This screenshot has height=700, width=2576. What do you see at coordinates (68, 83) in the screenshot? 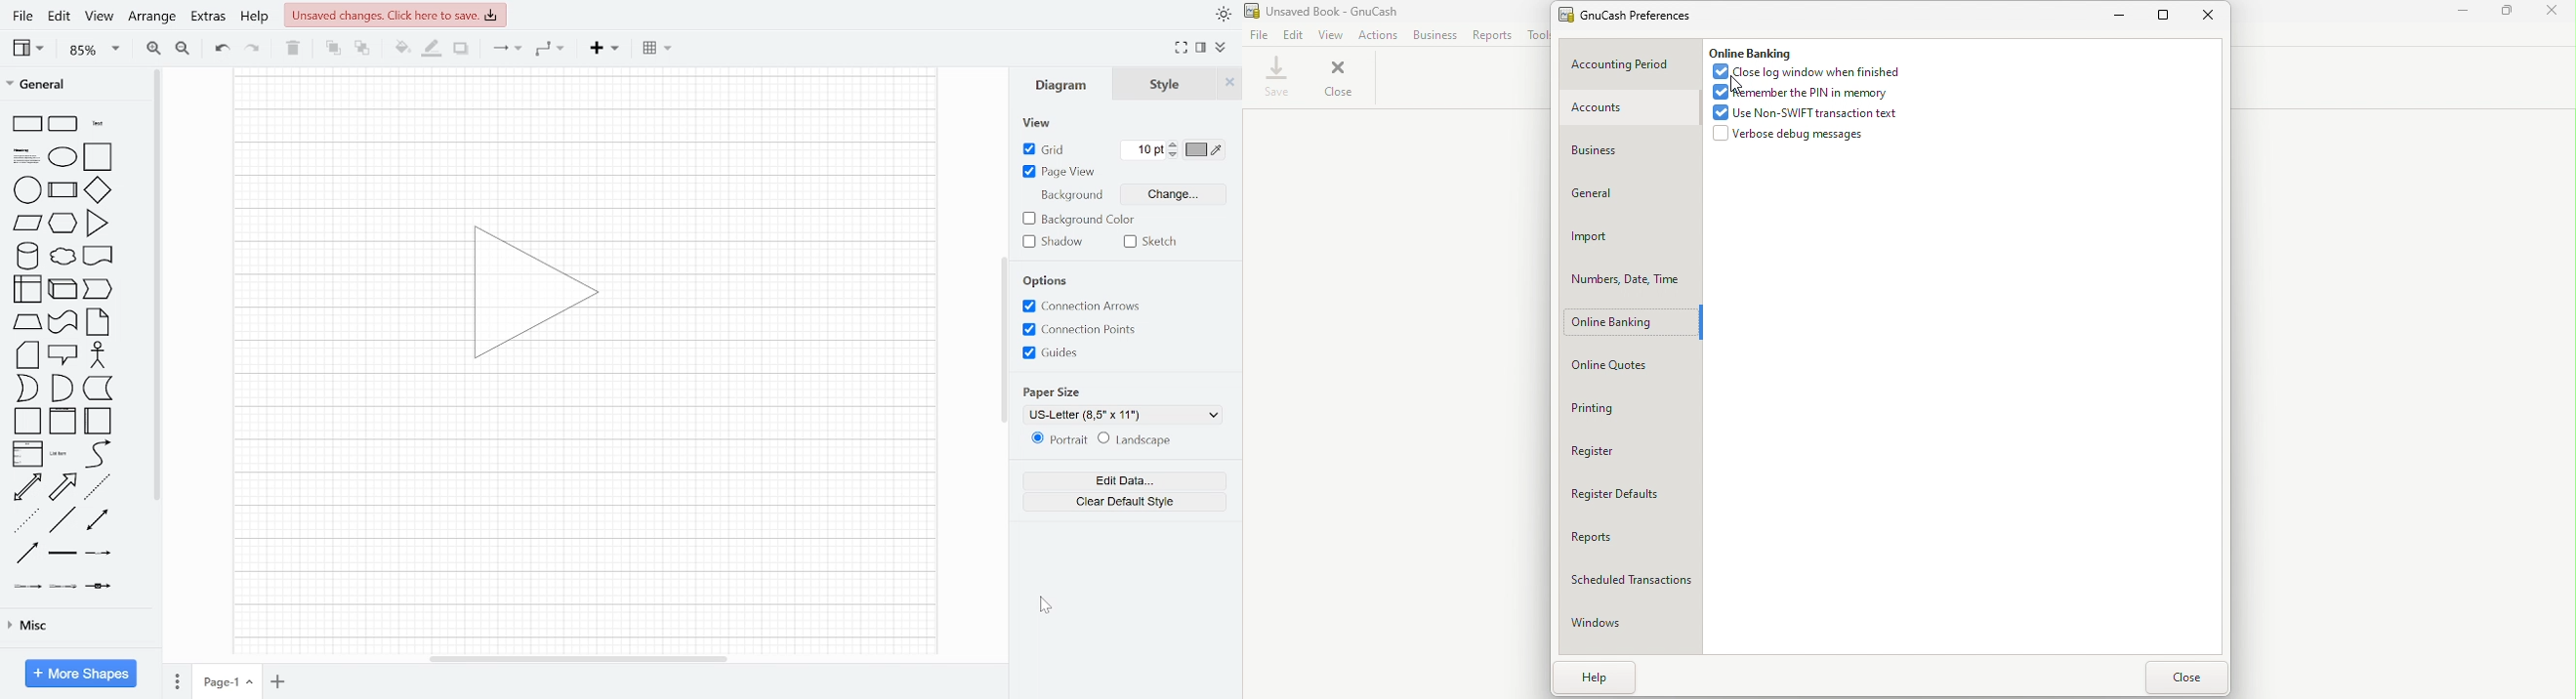
I see `General` at bounding box center [68, 83].